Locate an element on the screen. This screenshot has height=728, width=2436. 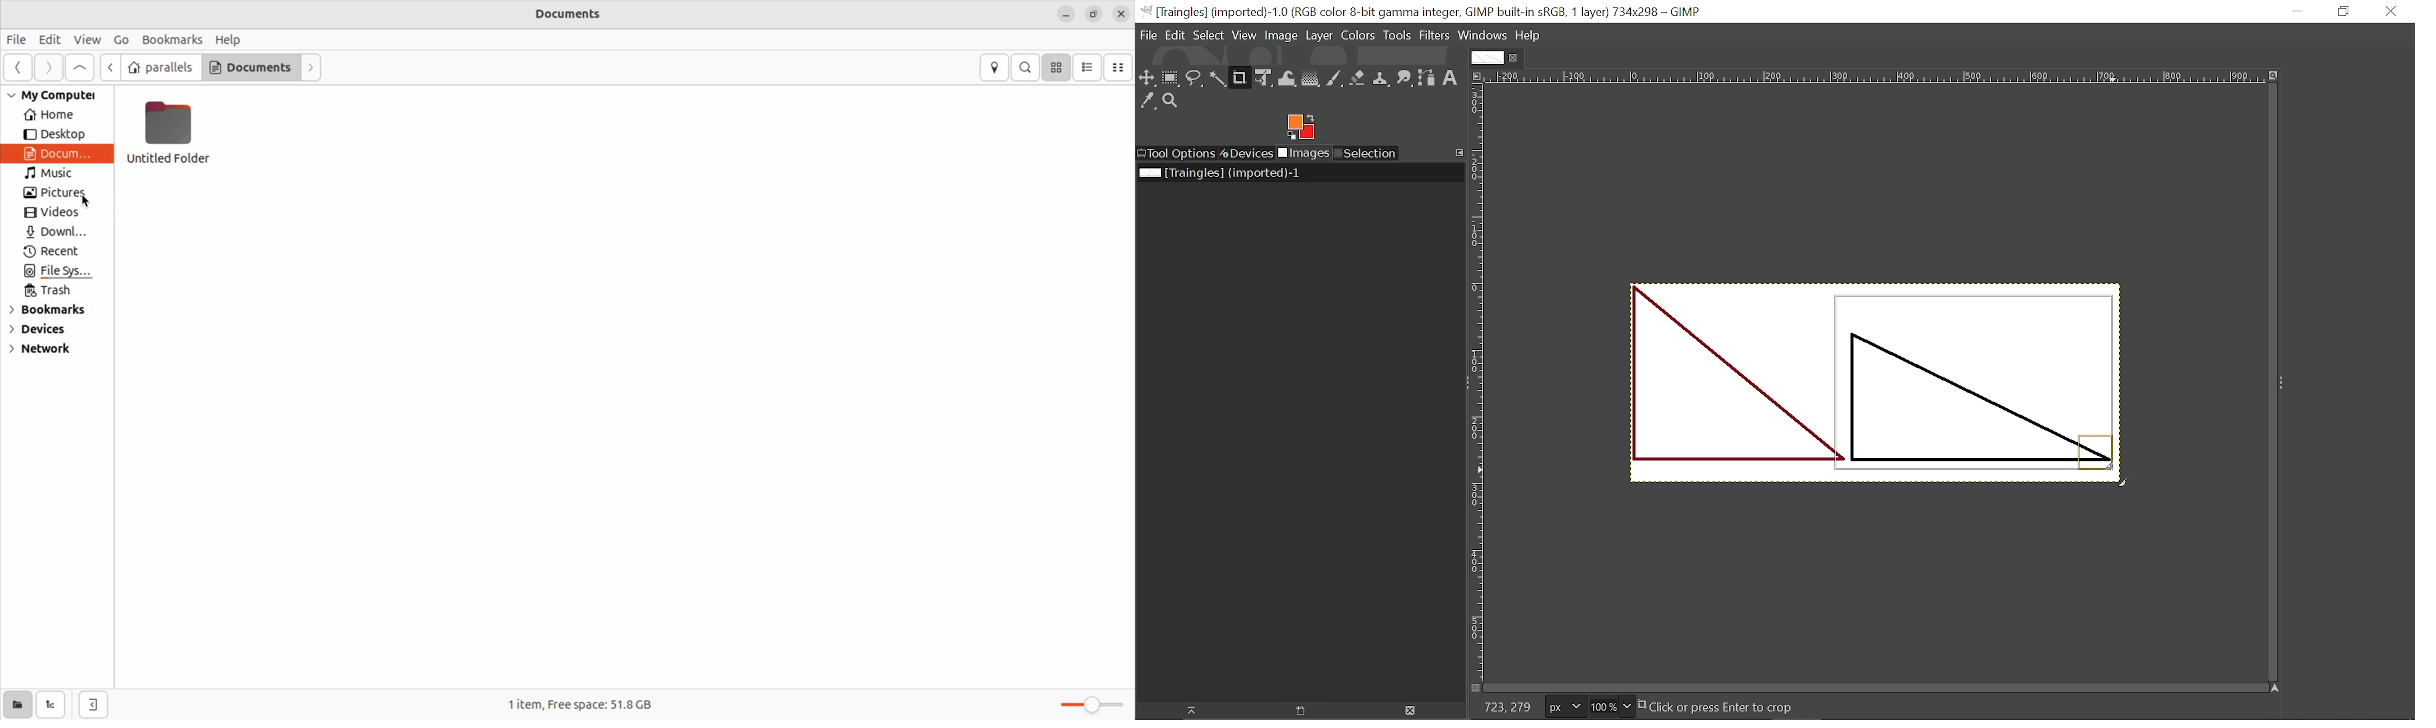
Zoom options is located at coordinates (1626, 707).